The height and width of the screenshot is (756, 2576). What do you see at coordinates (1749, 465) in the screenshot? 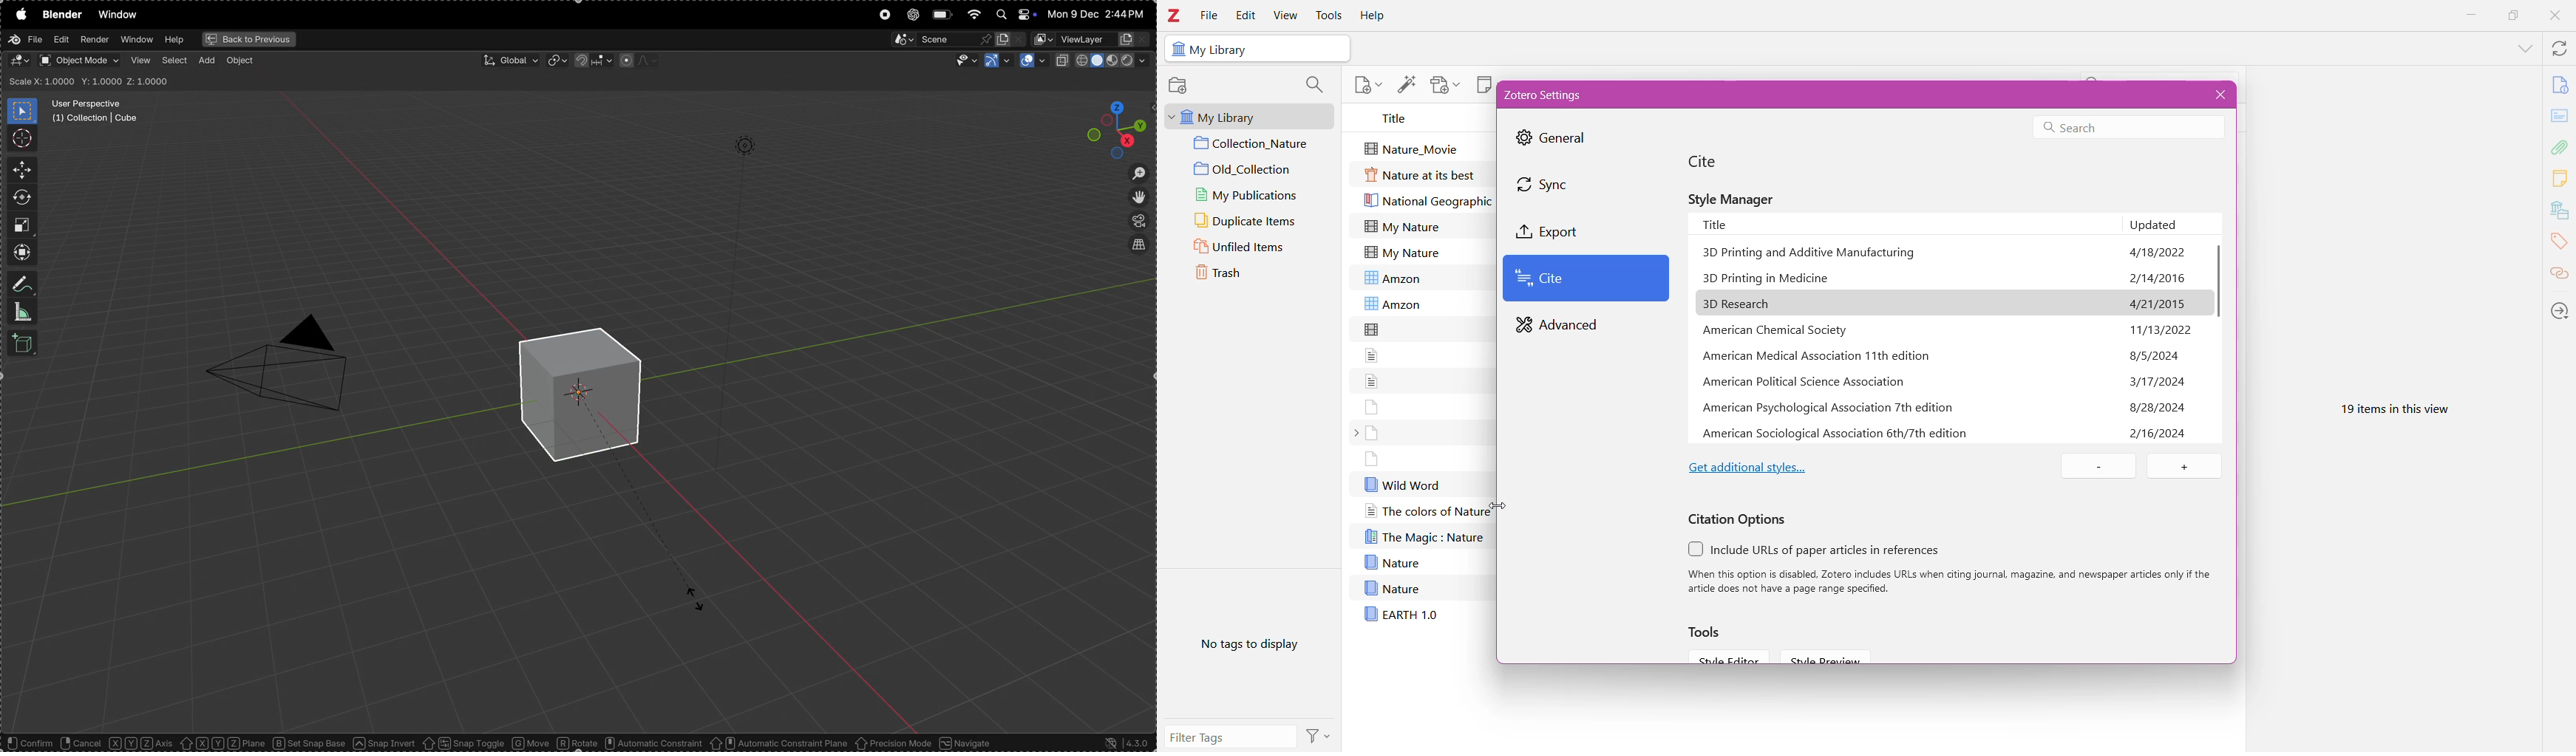
I see `Get additional styles` at bounding box center [1749, 465].